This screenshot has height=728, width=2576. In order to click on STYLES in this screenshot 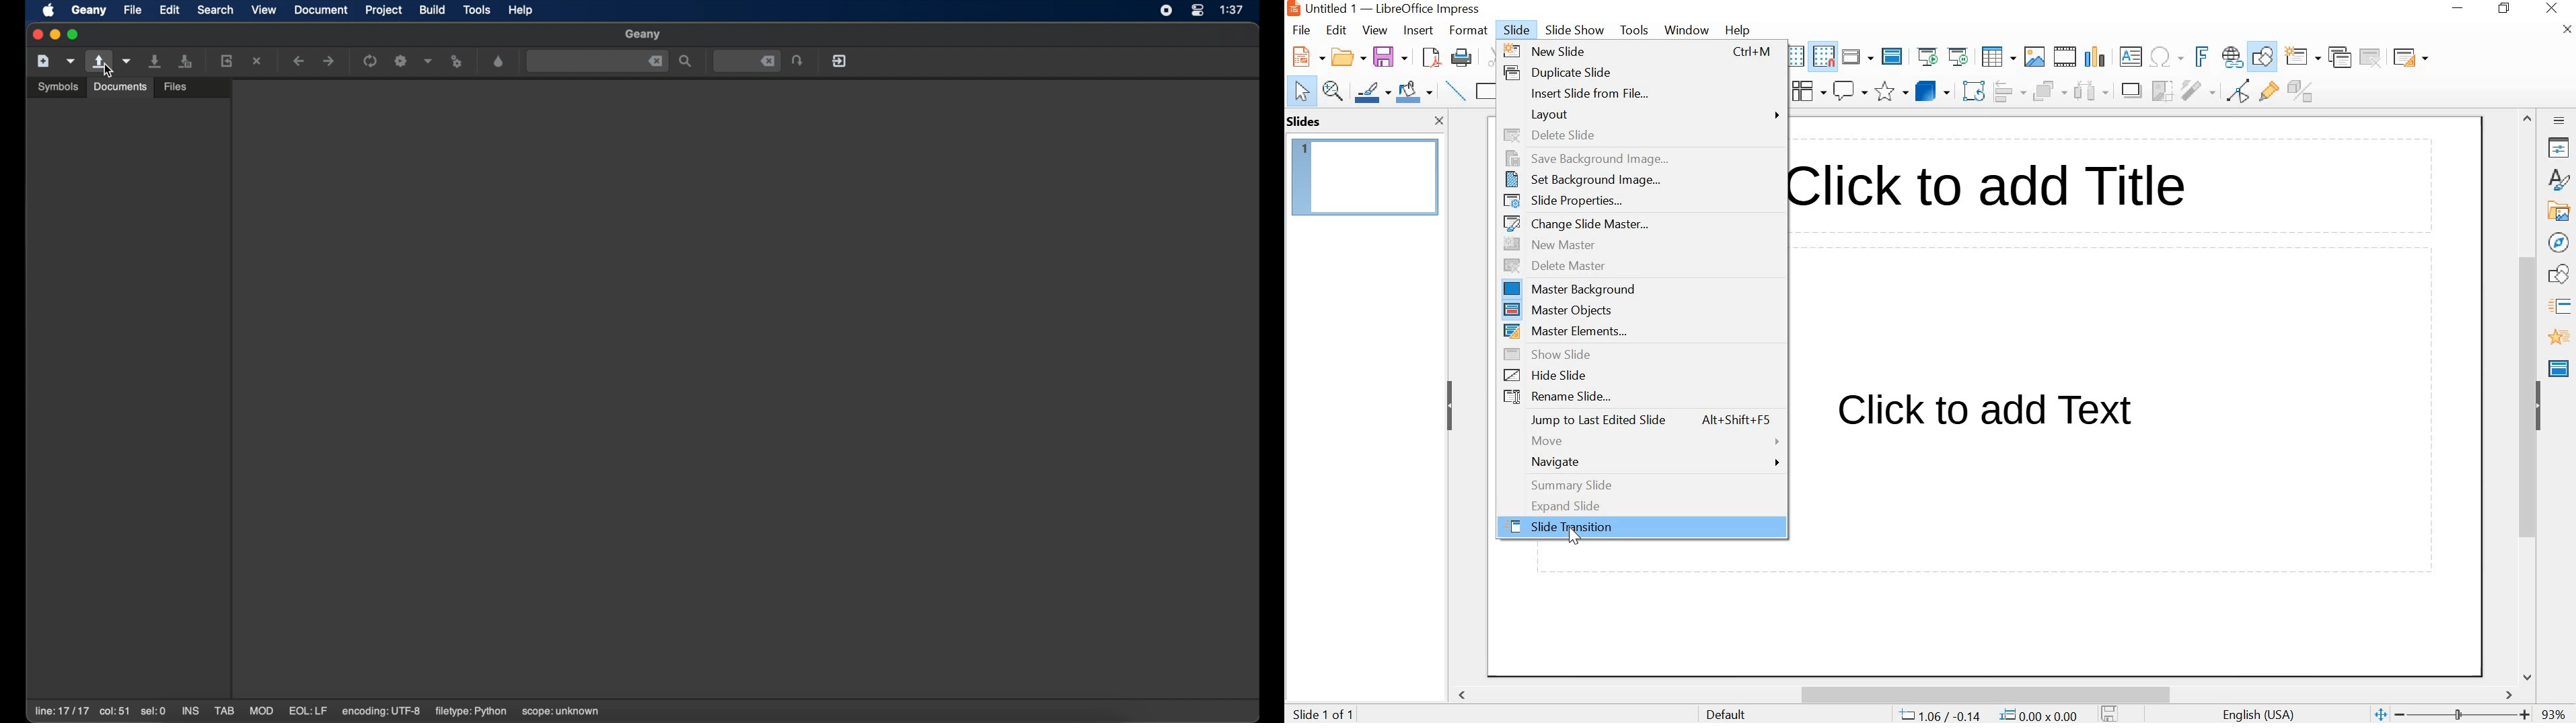, I will do `click(2560, 179)`.